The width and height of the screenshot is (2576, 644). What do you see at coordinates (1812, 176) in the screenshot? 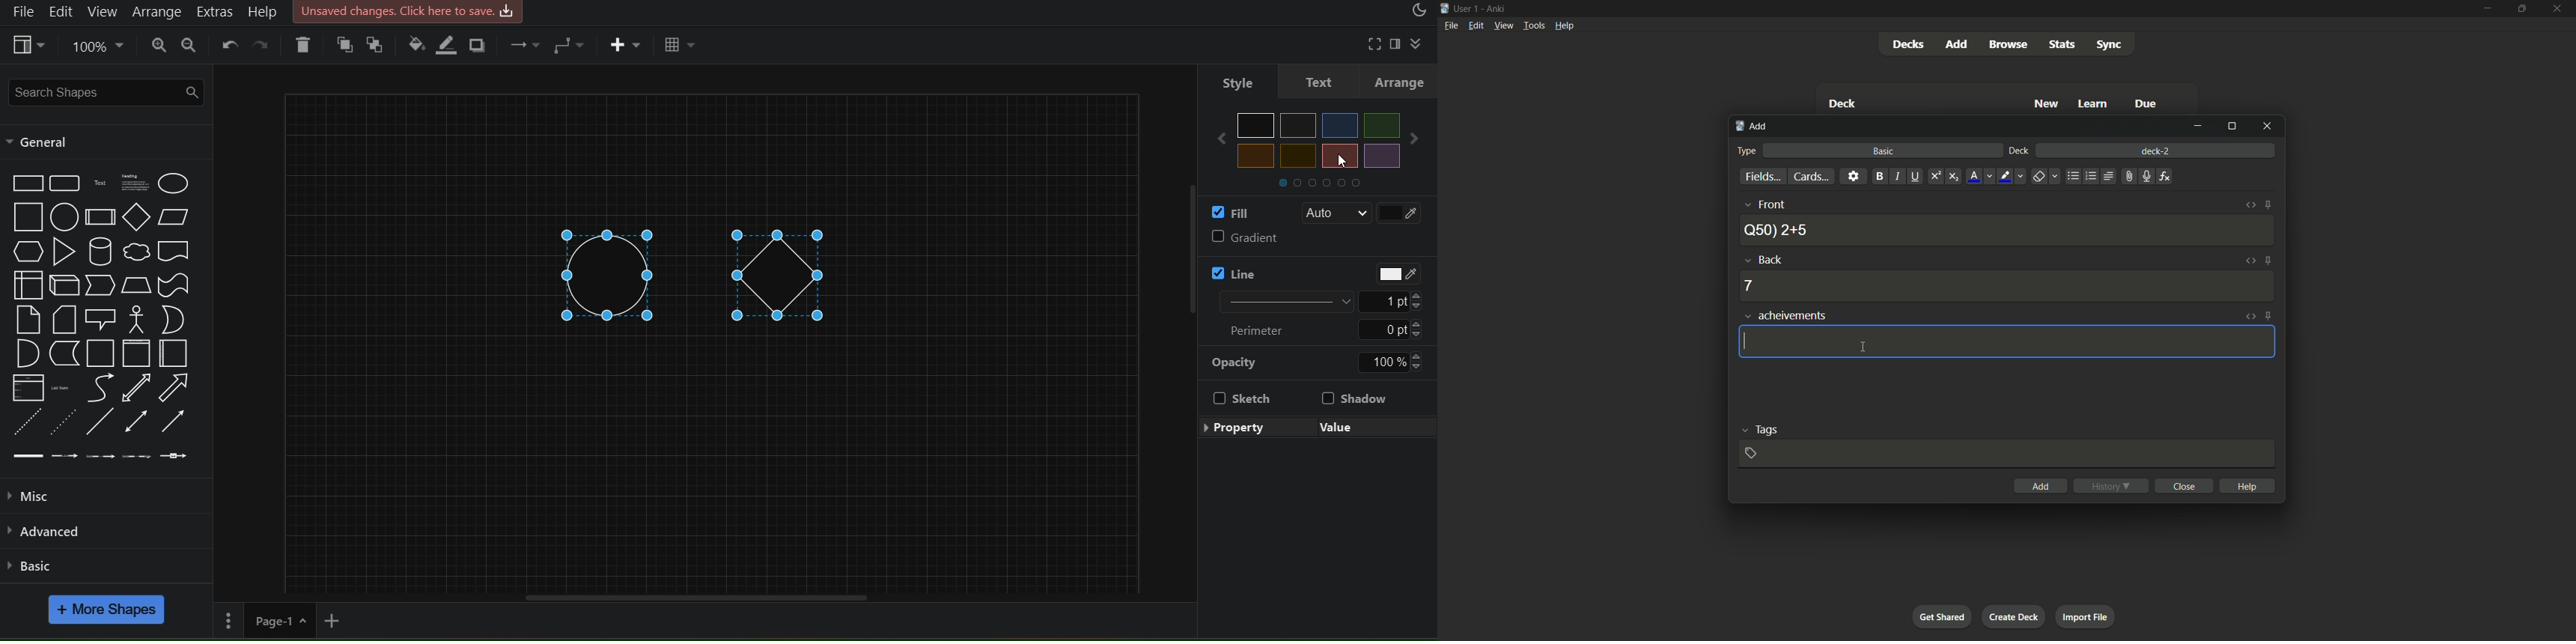
I see `cards` at bounding box center [1812, 176].